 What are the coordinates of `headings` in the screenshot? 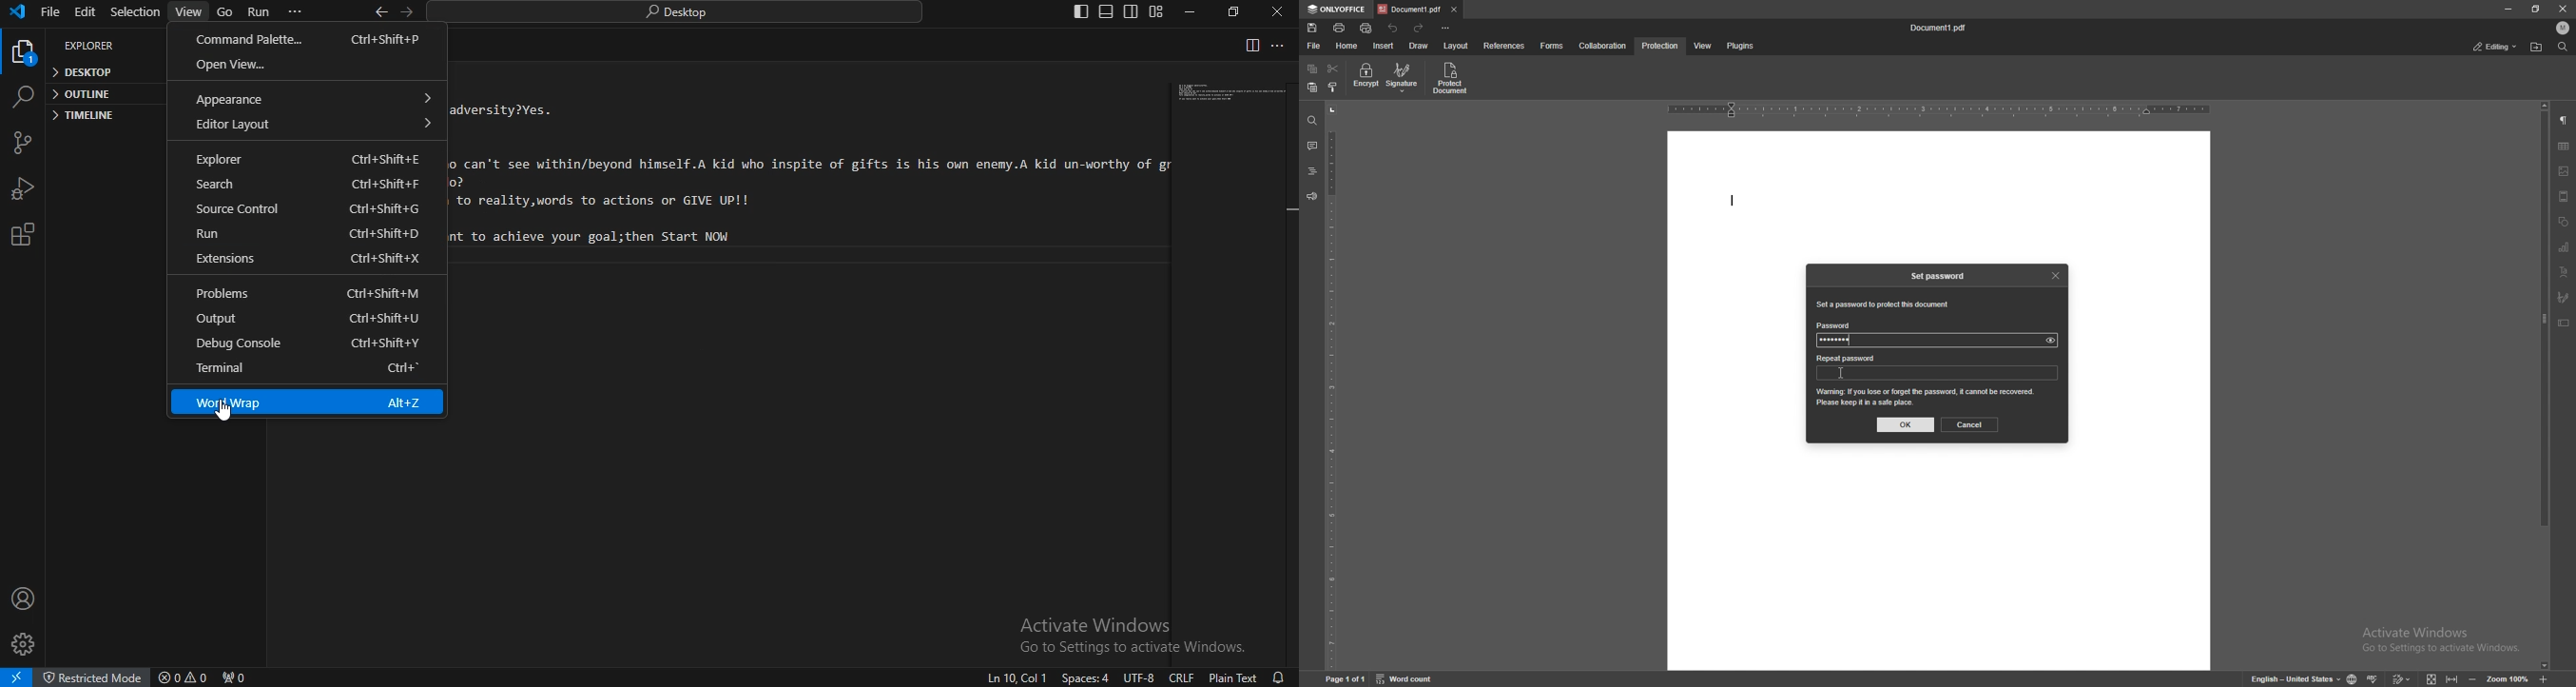 It's located at (1311, 171).